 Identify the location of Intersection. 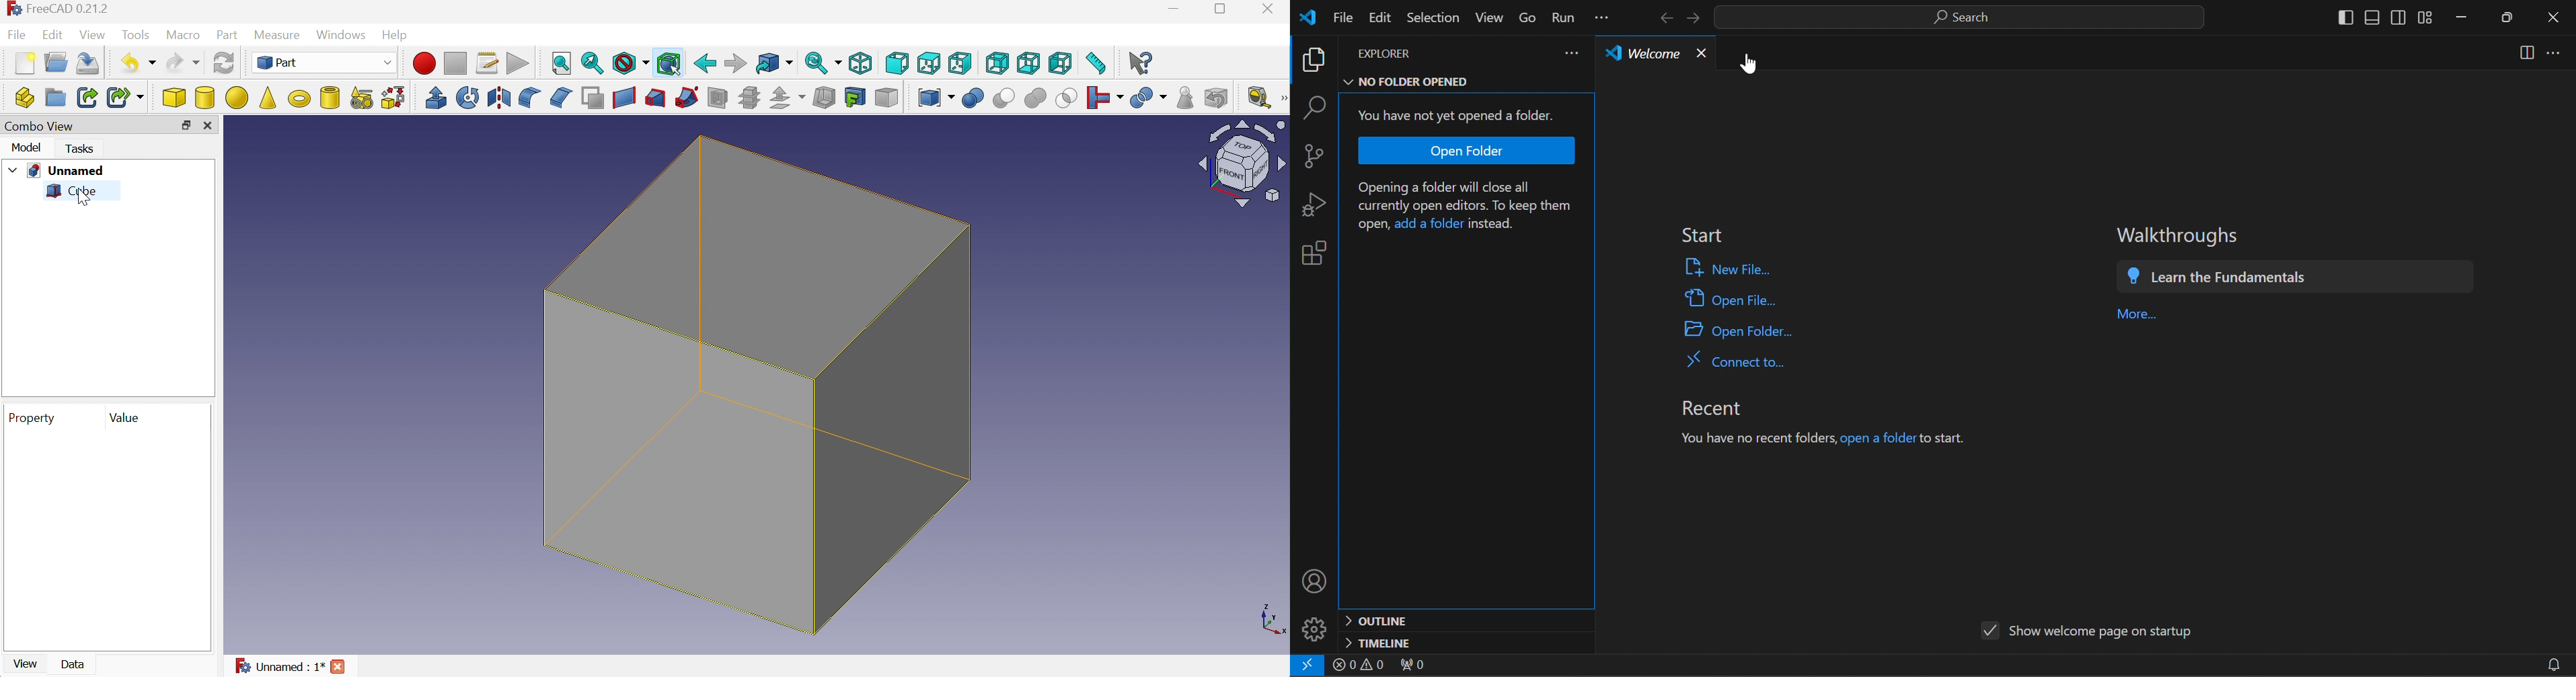
(1066, 98).